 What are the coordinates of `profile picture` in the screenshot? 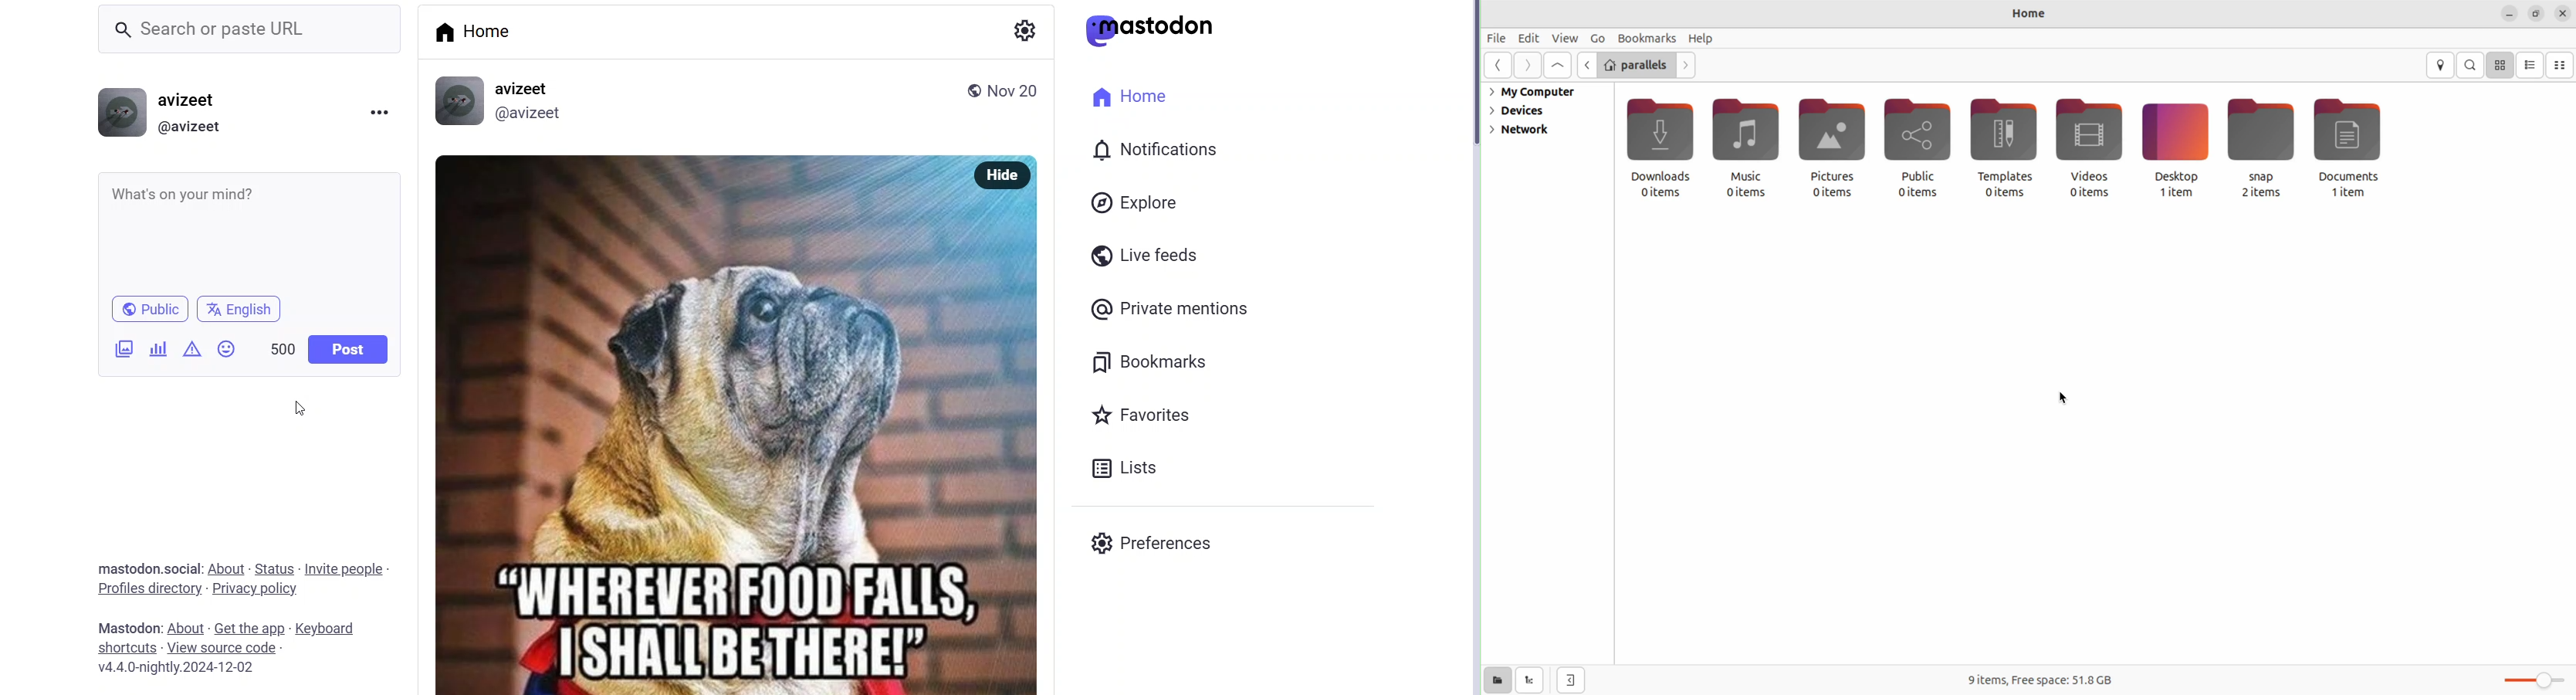 It's located at (459, 101).